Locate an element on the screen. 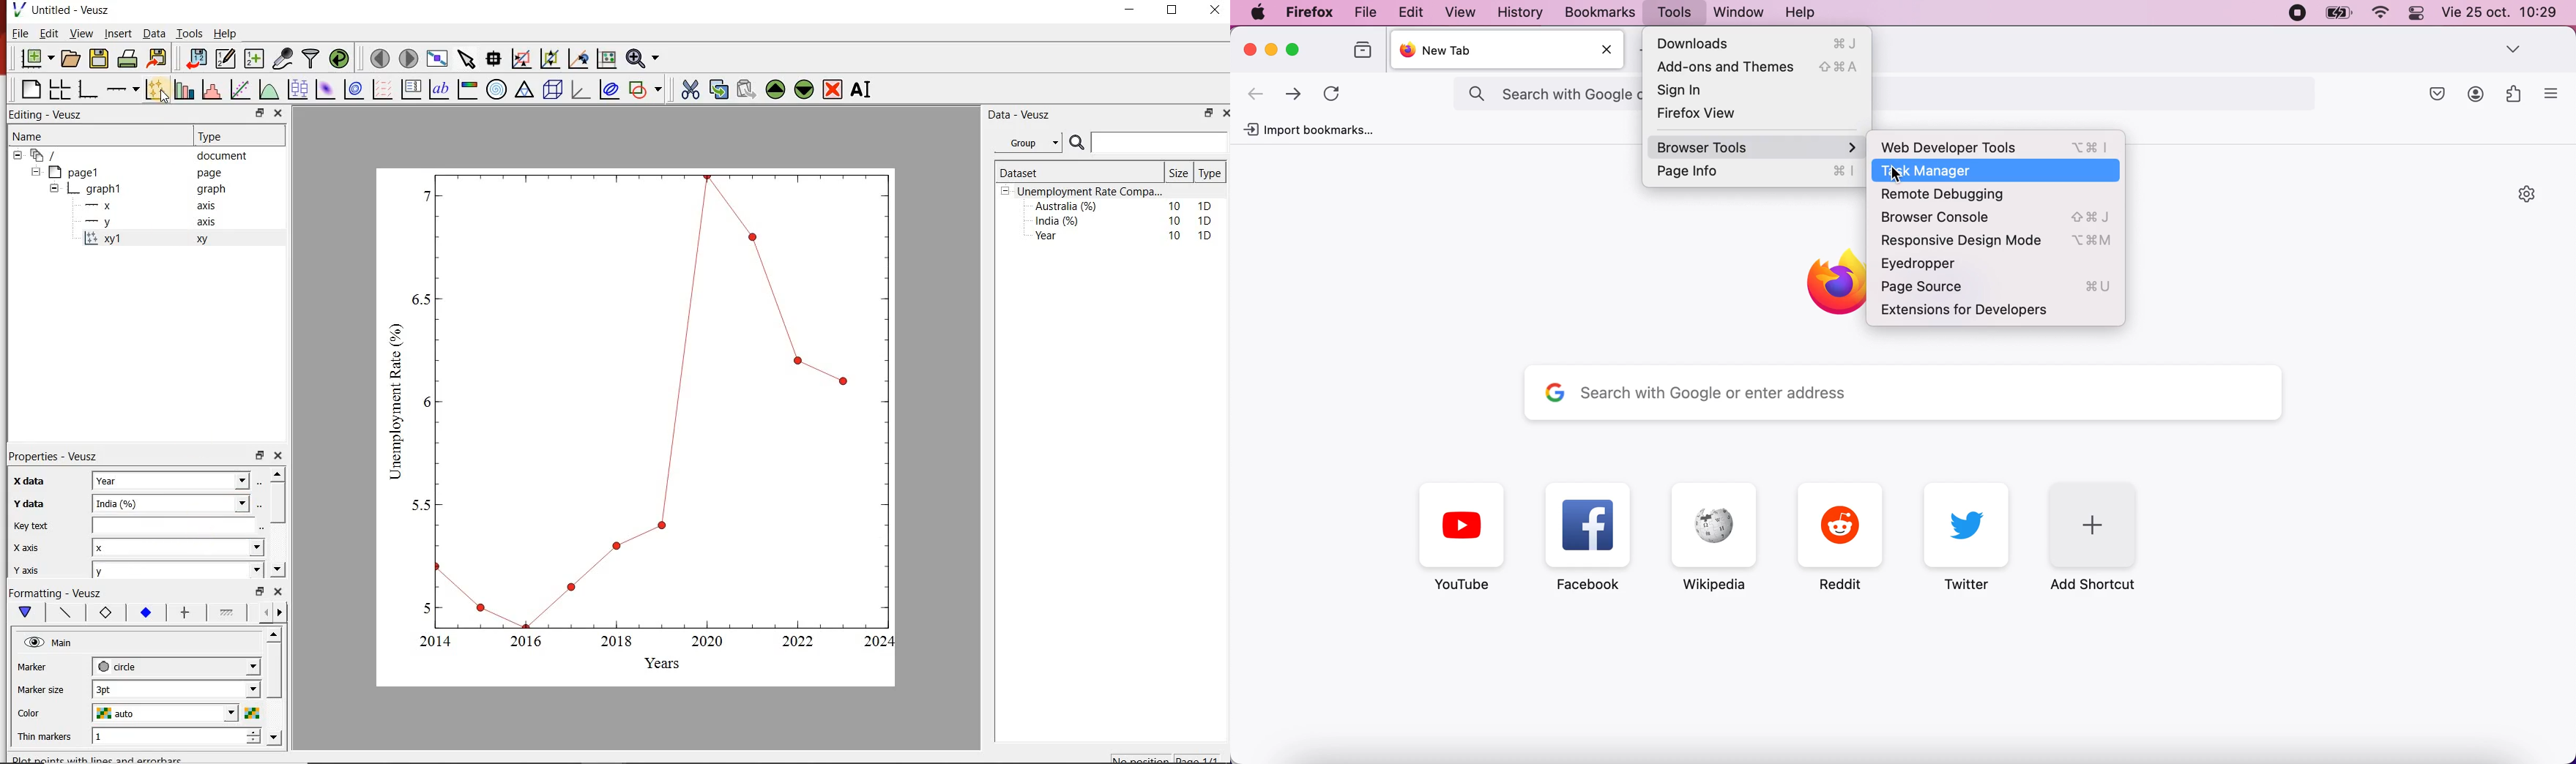 The image size is (2576, 784). Add-ons and Themes is located at coordinates (1757, 67).